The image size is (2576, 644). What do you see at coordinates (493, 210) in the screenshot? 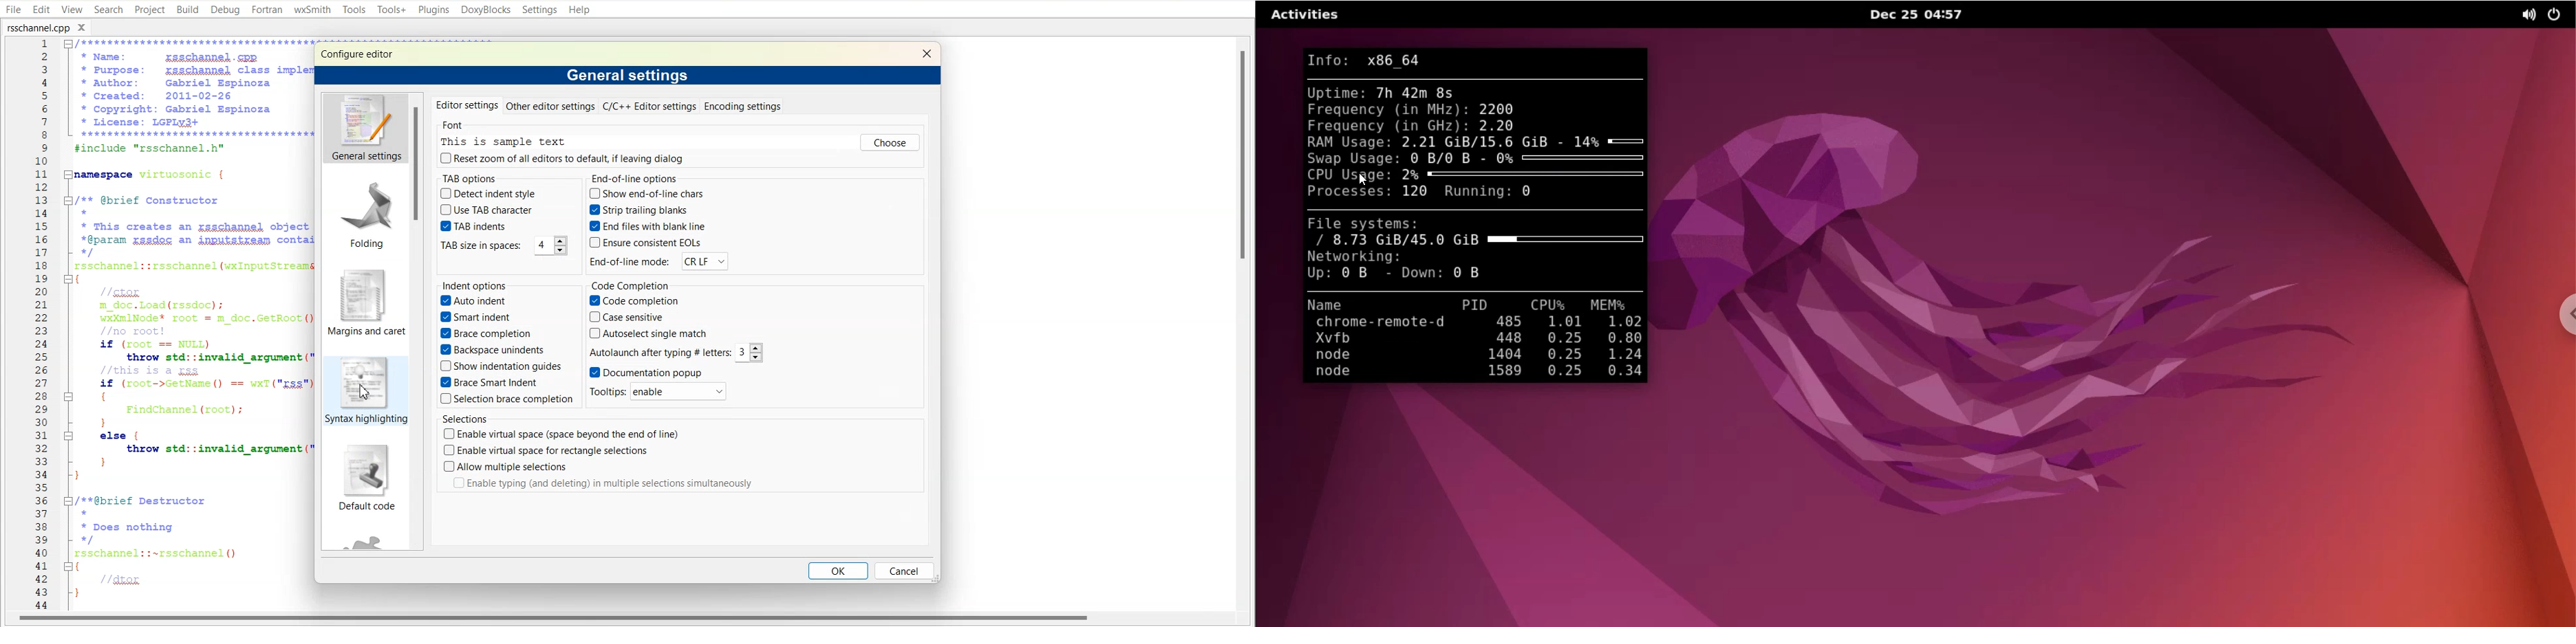
I see `Use TAB character` at bounding box center [493, 210].